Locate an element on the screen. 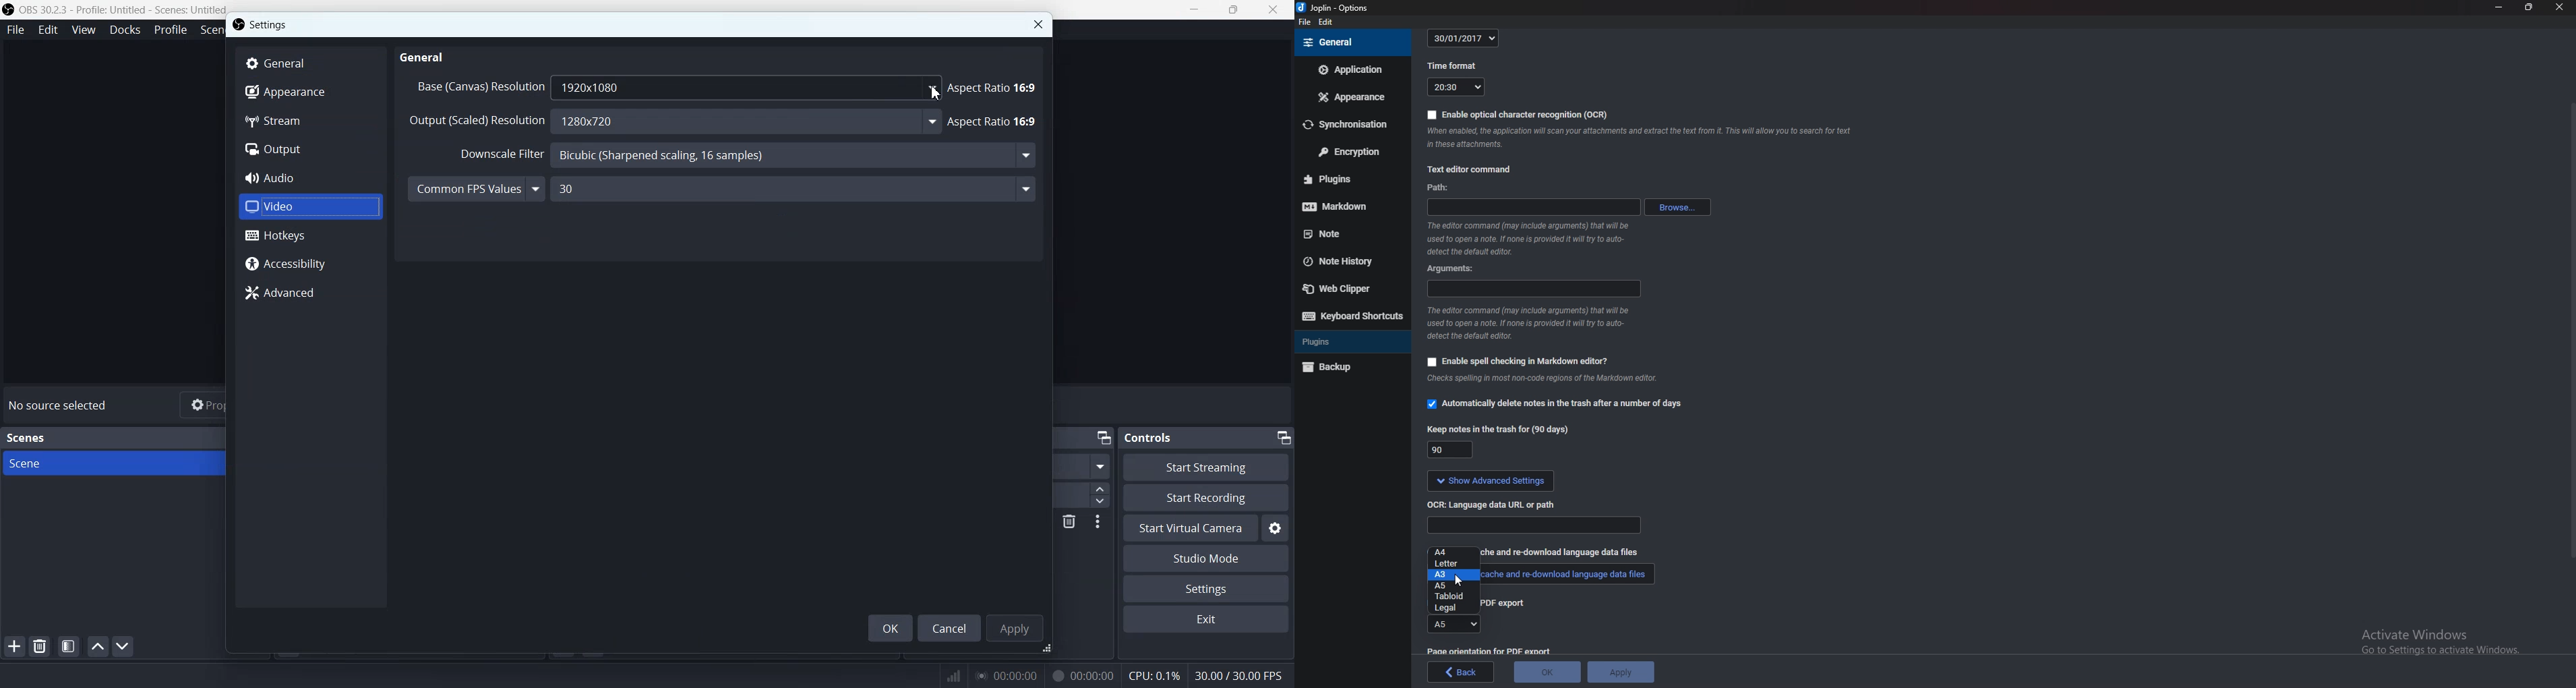  A5 is located at coordinates (1449, 586).